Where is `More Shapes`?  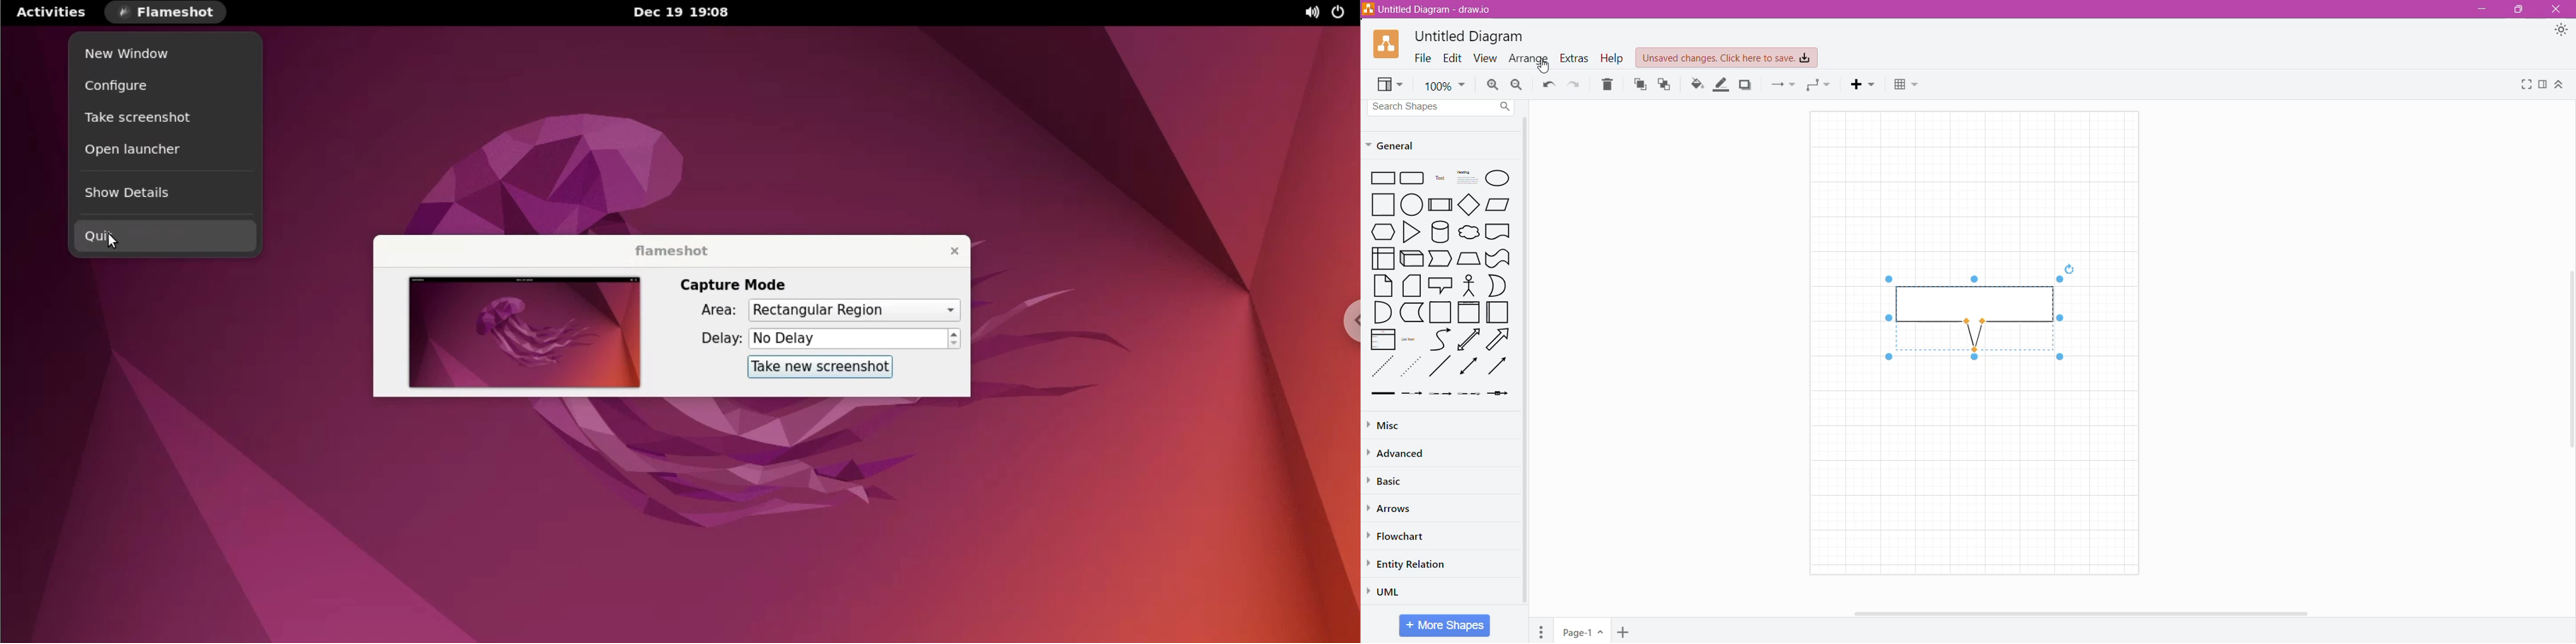 More Shapes is located at coordinates (1444, 625).